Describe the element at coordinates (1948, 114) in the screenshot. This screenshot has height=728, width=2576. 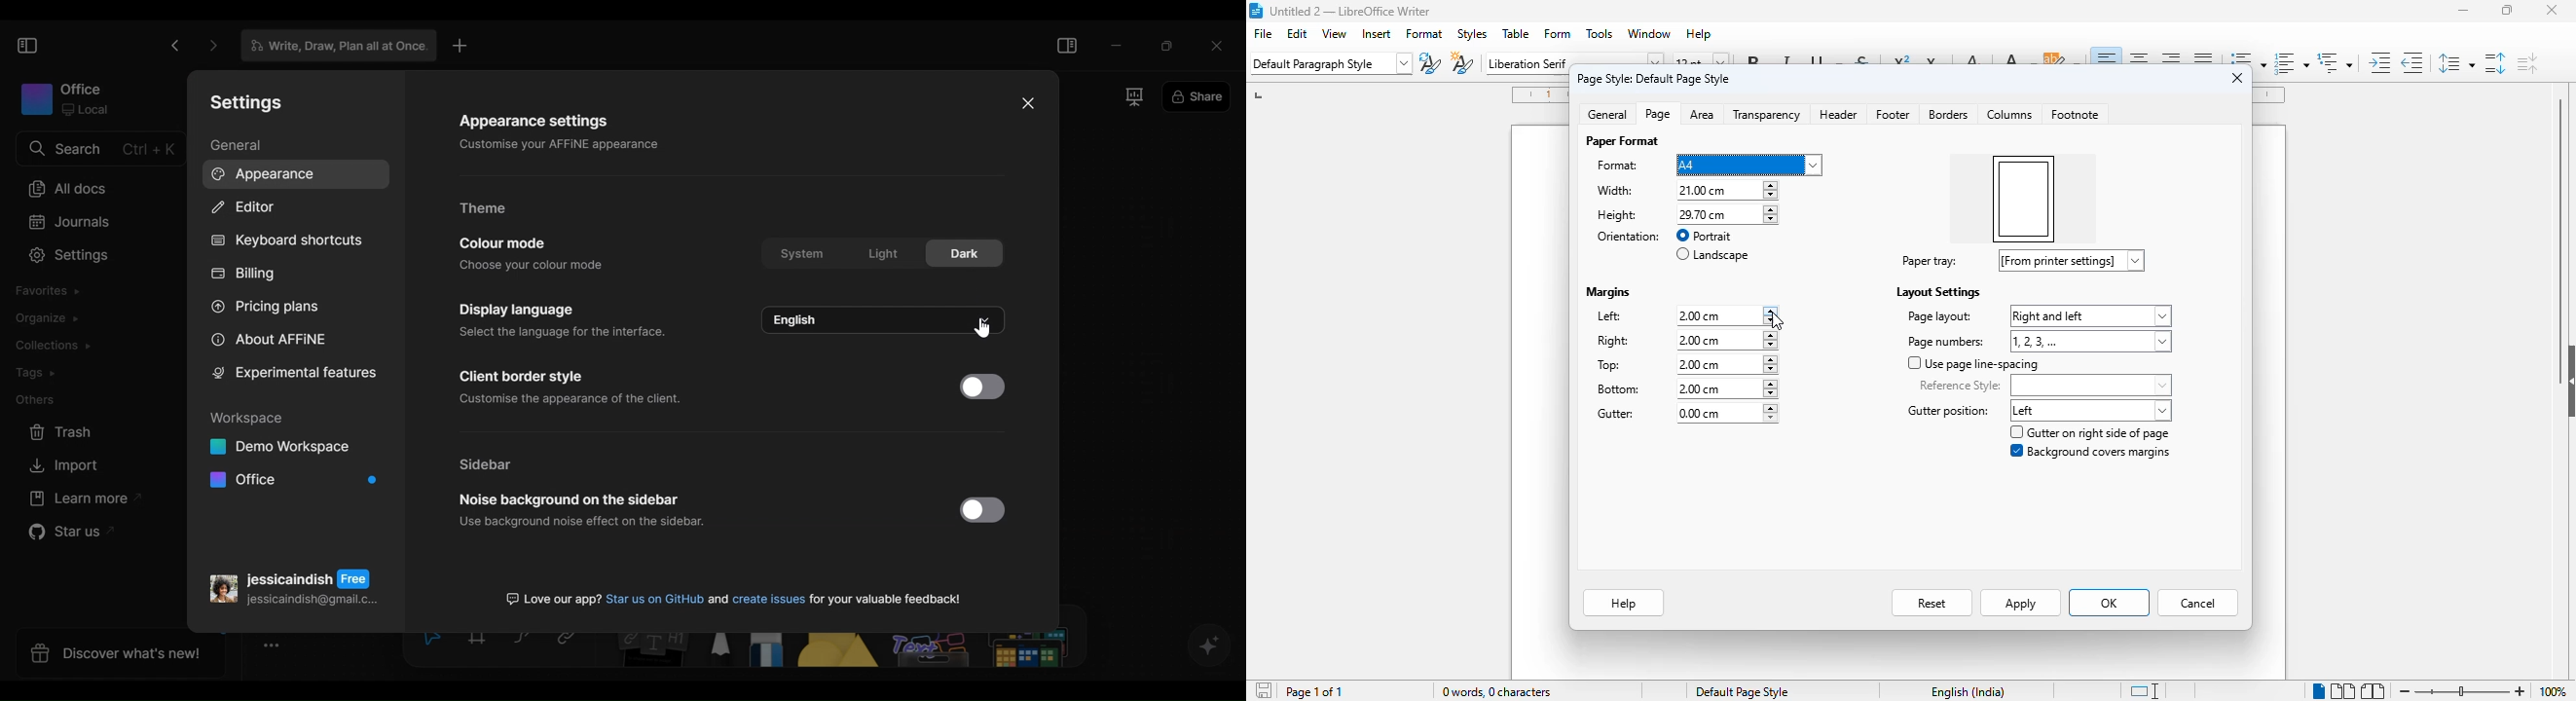
I see `borders` at that location.